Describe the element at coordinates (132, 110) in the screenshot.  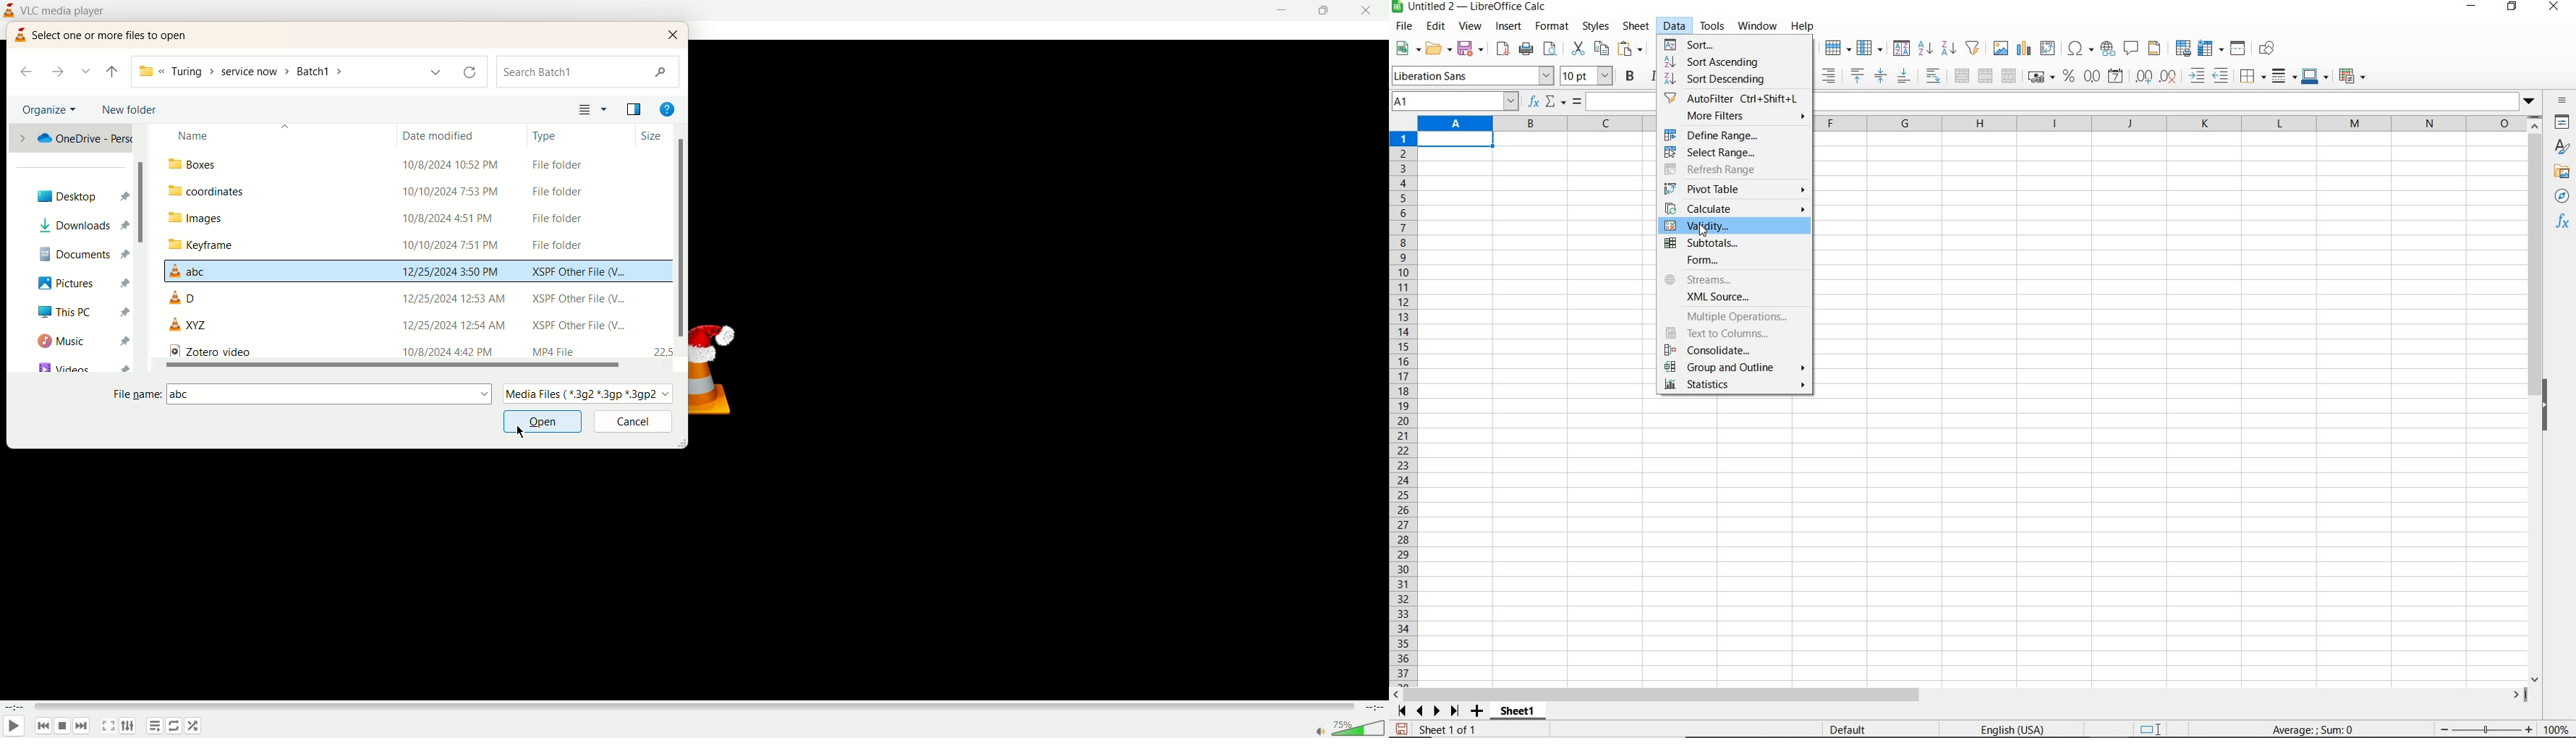
I see `new folder` at that location.